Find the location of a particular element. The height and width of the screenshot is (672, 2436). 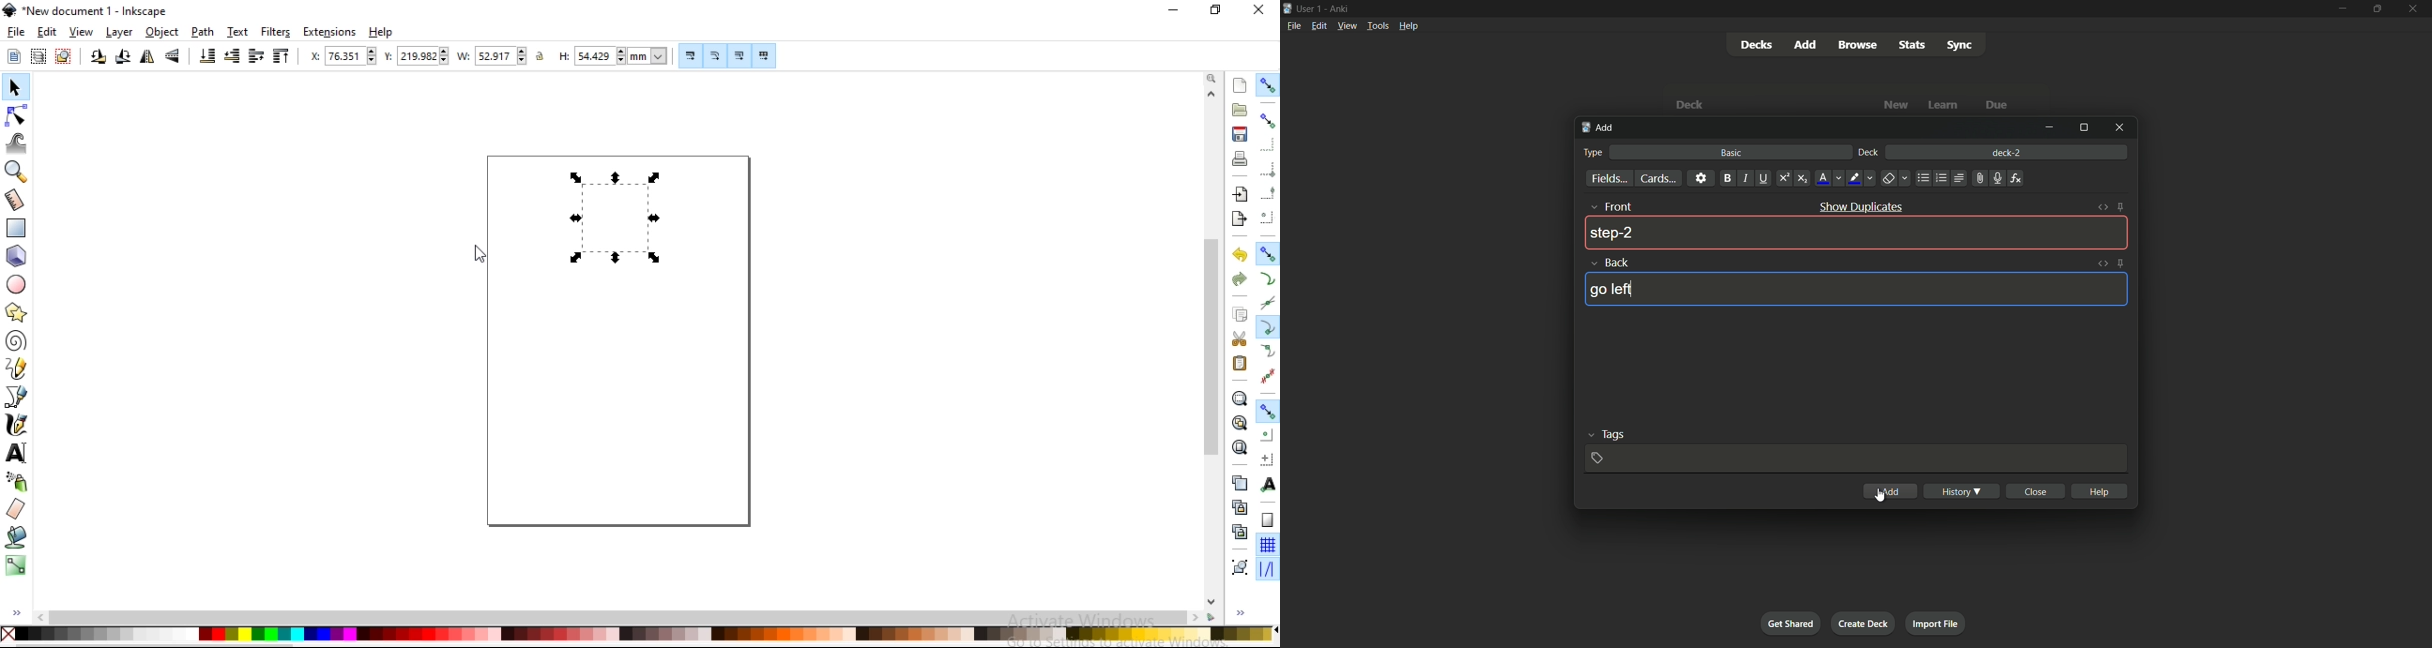

show duplicates is located at coordinates (1862, 206).